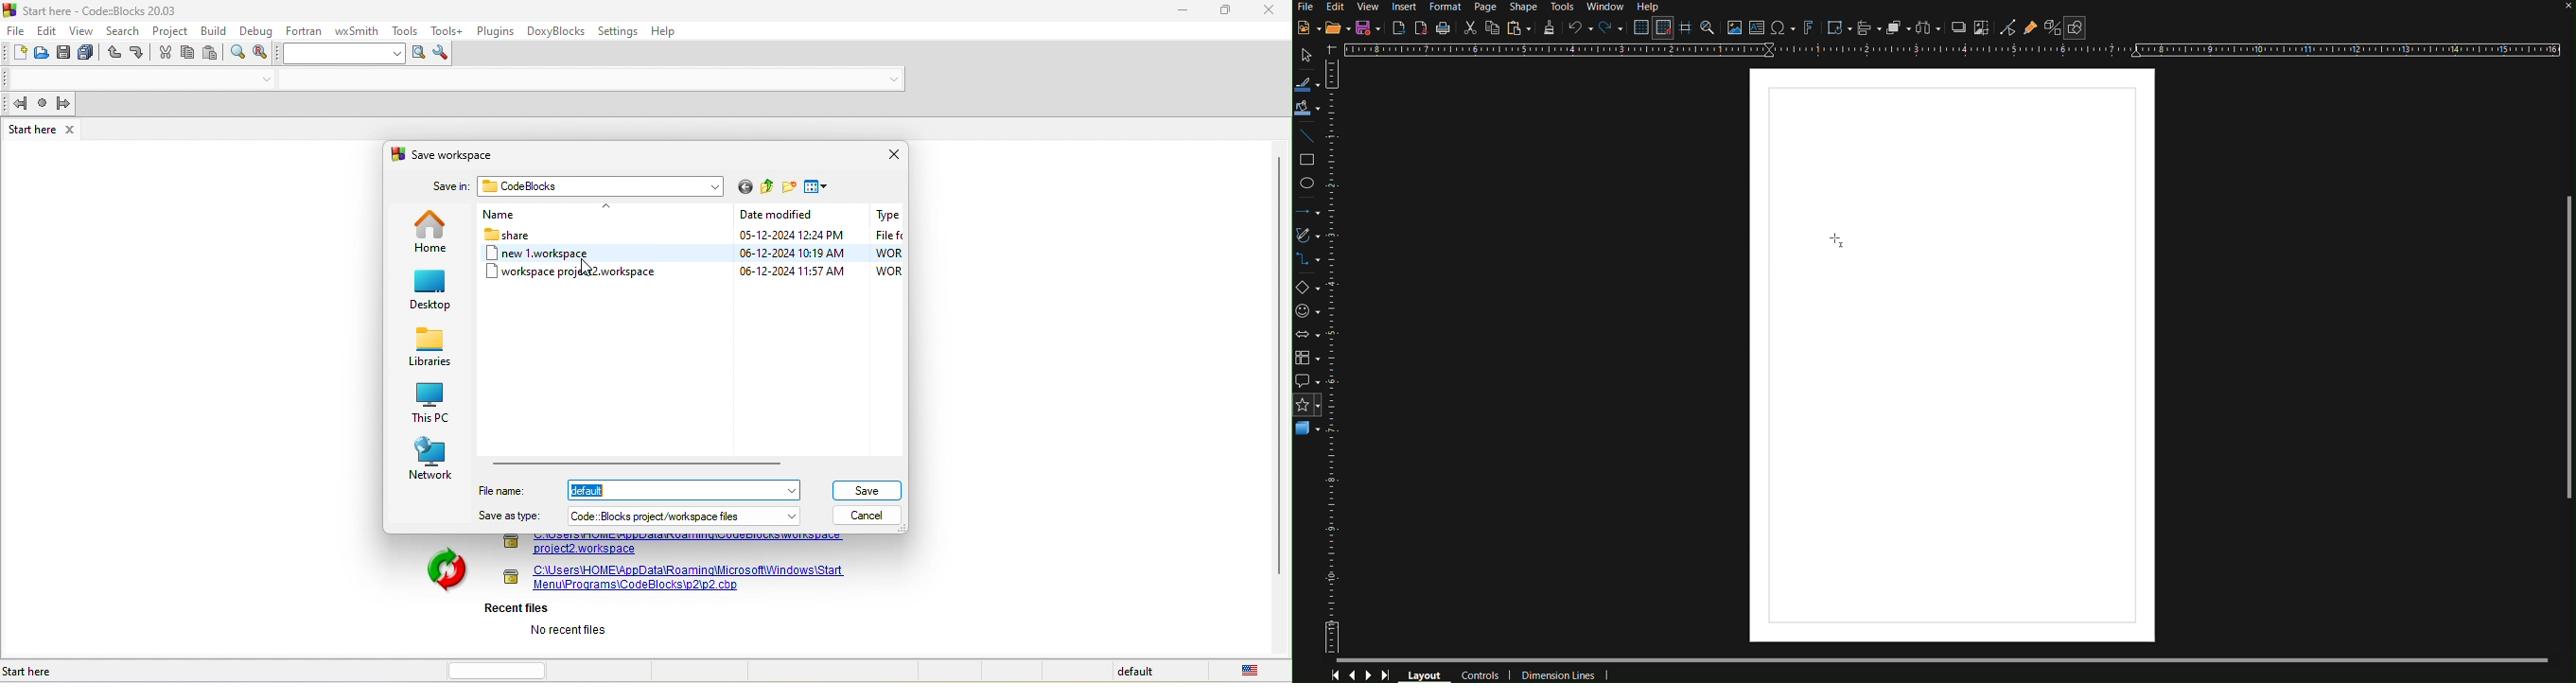  Describe the element at coordinates (1361, 675) in the screenshot. I see `Controls` at that location.